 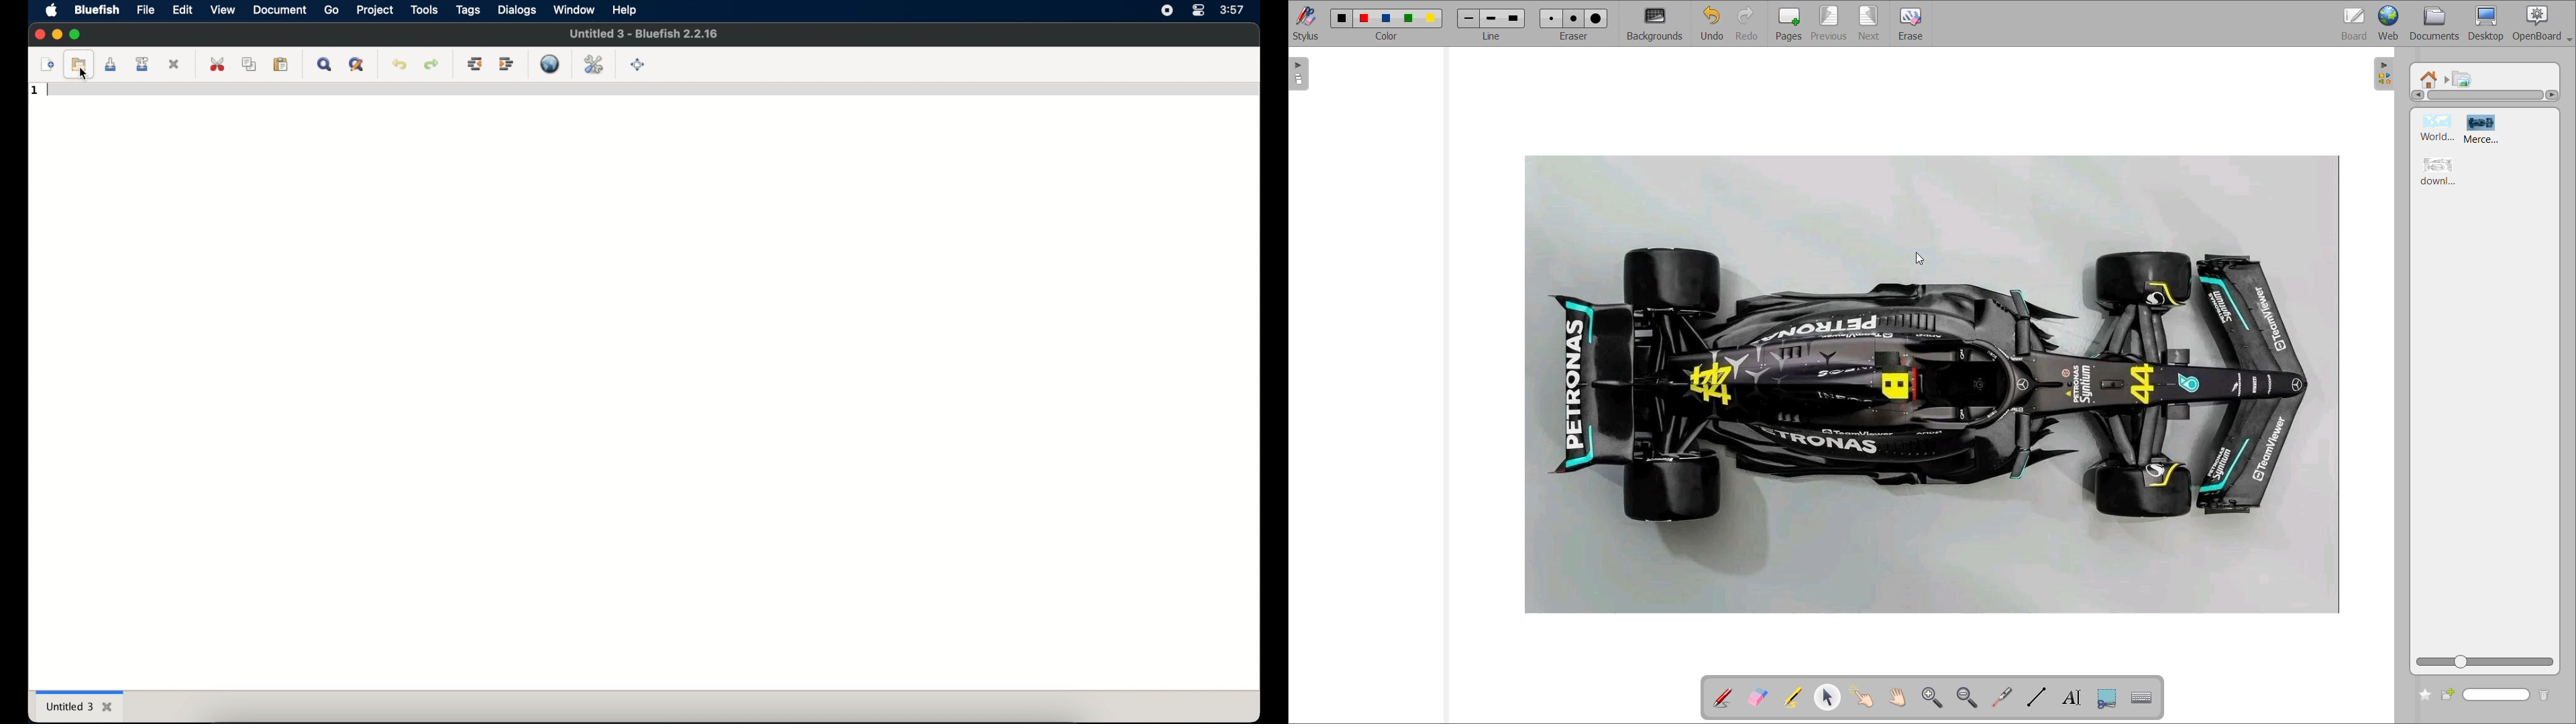 I want to click on select and modify objects, so click(x=1830, y=697).